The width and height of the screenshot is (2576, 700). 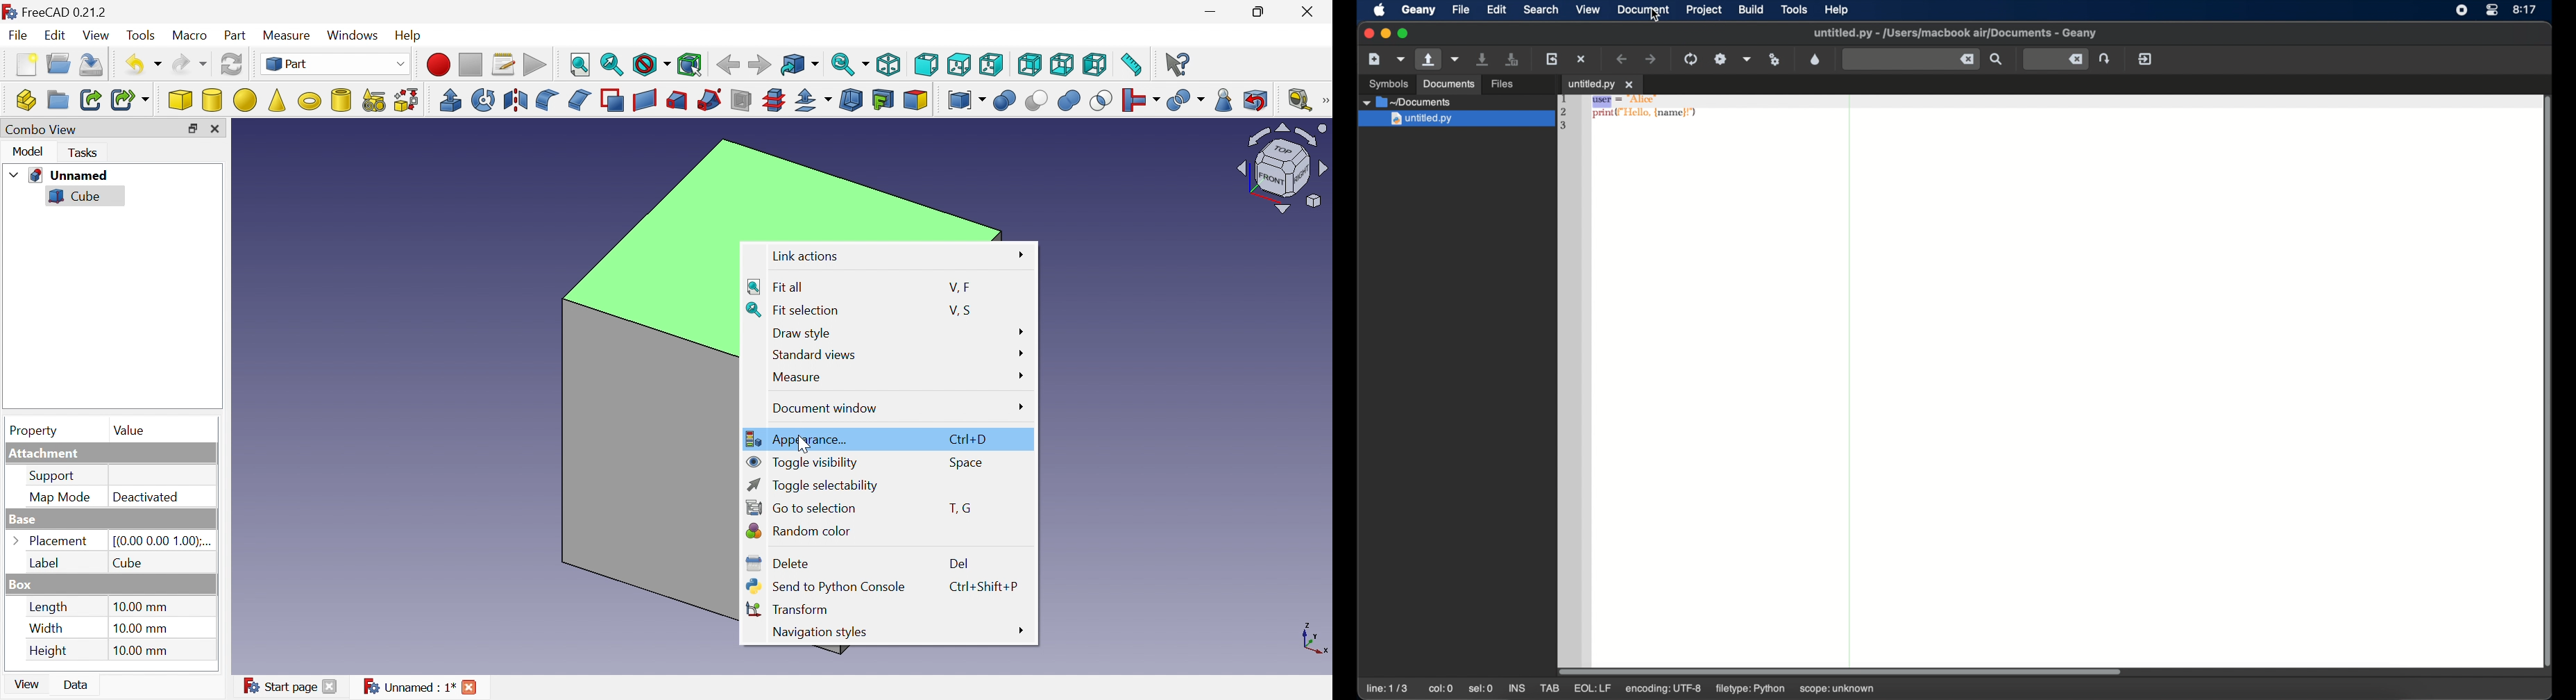 What do you see at coordinates (49, 540) in the screenshot?
I see `Placement` at bounding box center [49, 540].